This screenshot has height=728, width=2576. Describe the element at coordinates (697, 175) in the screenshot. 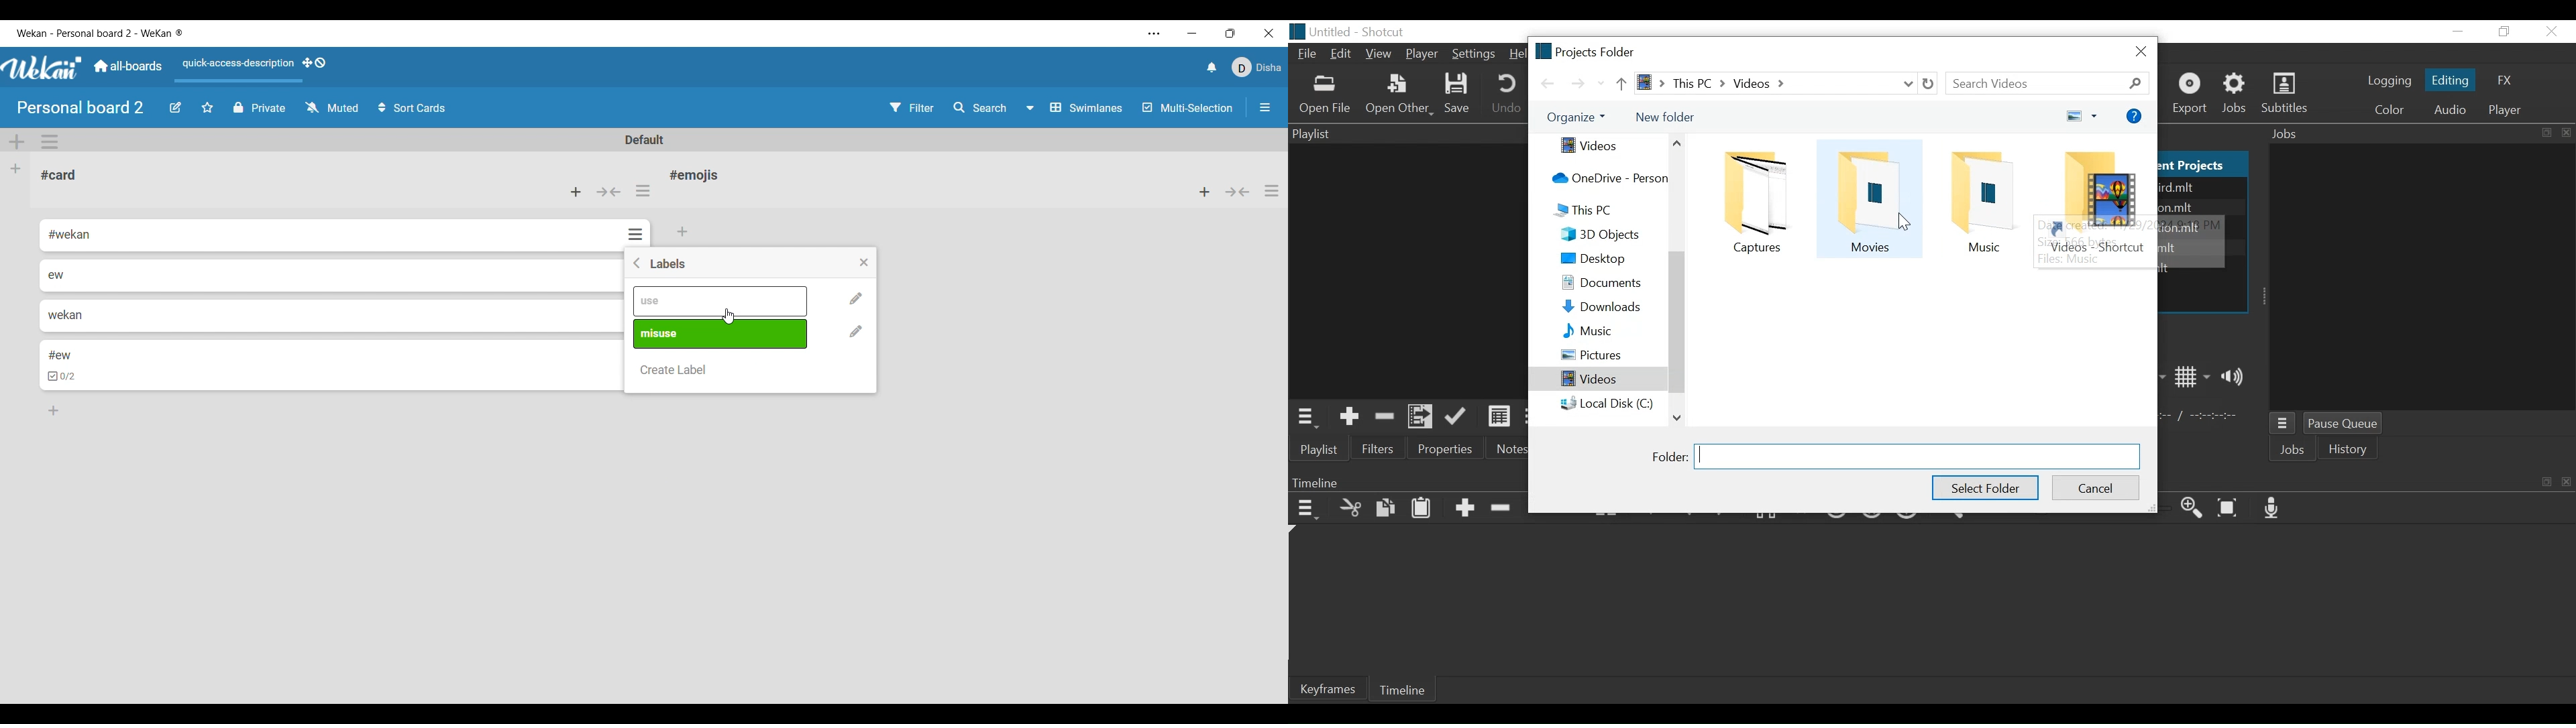

I see `Card name` at that location.